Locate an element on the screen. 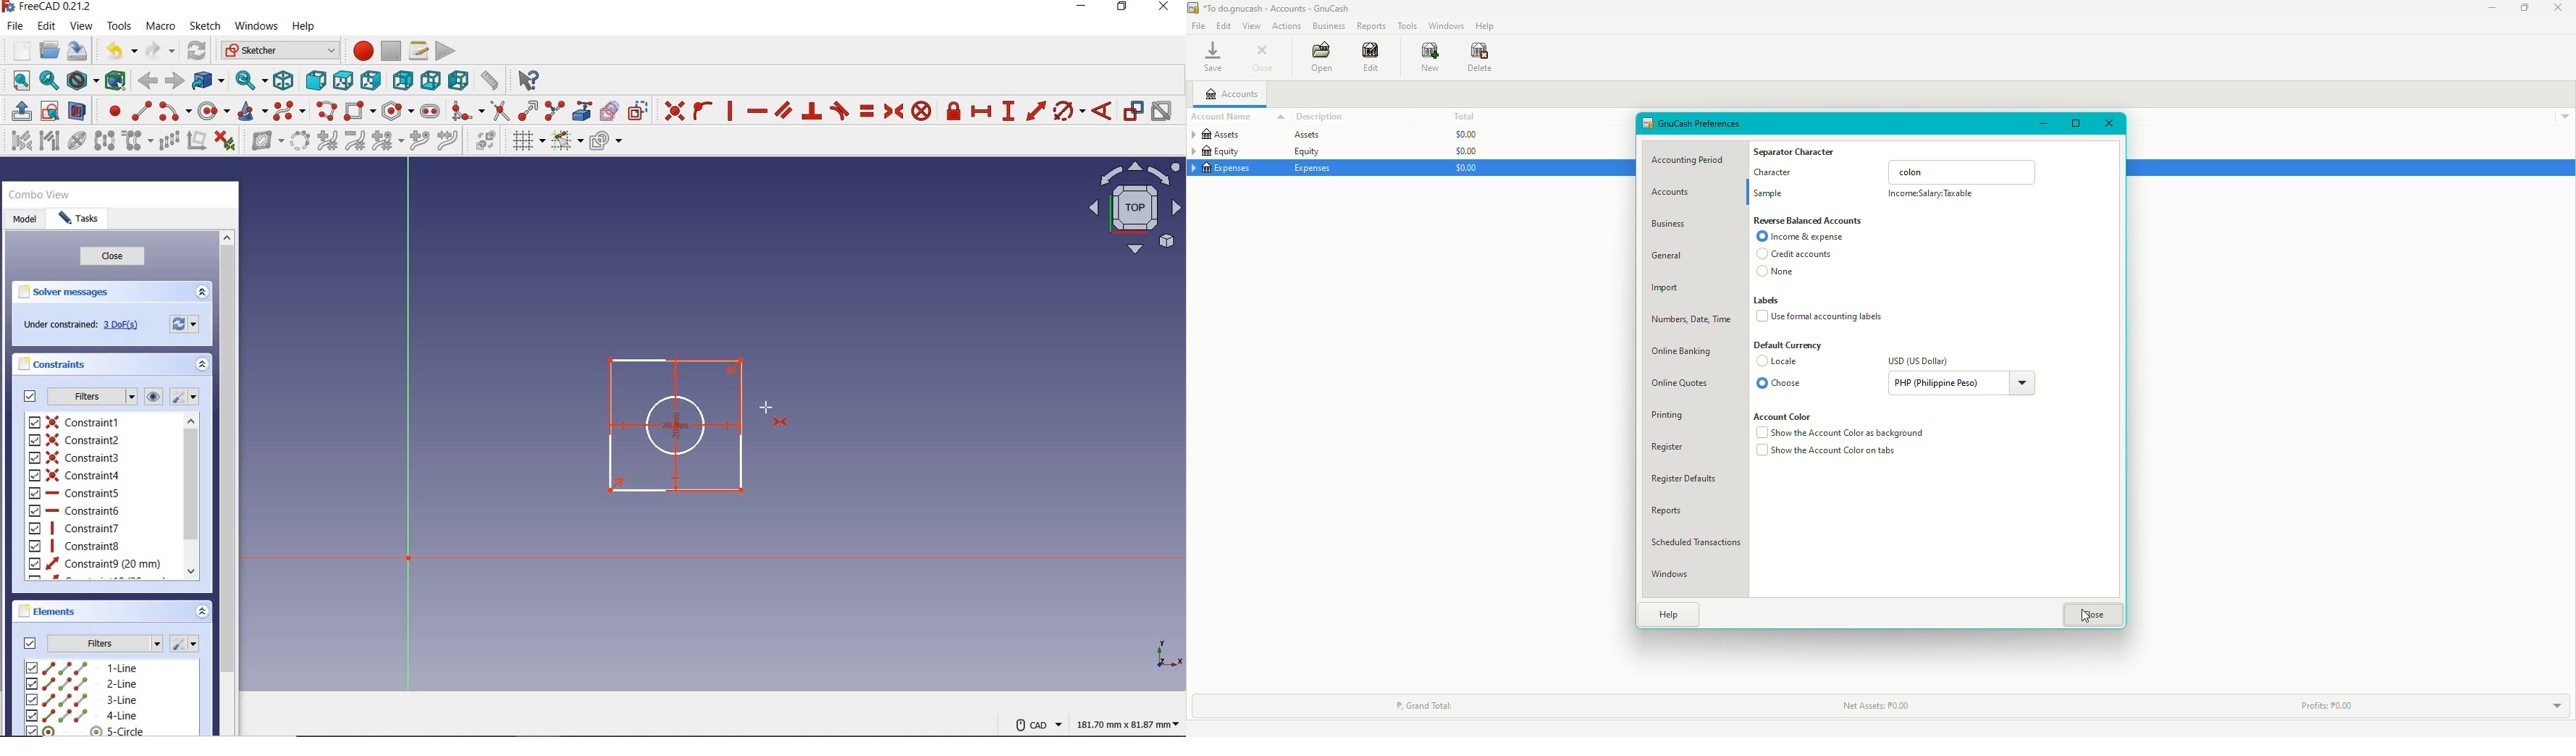  under constrained:  is located at coordinates (59, 323).